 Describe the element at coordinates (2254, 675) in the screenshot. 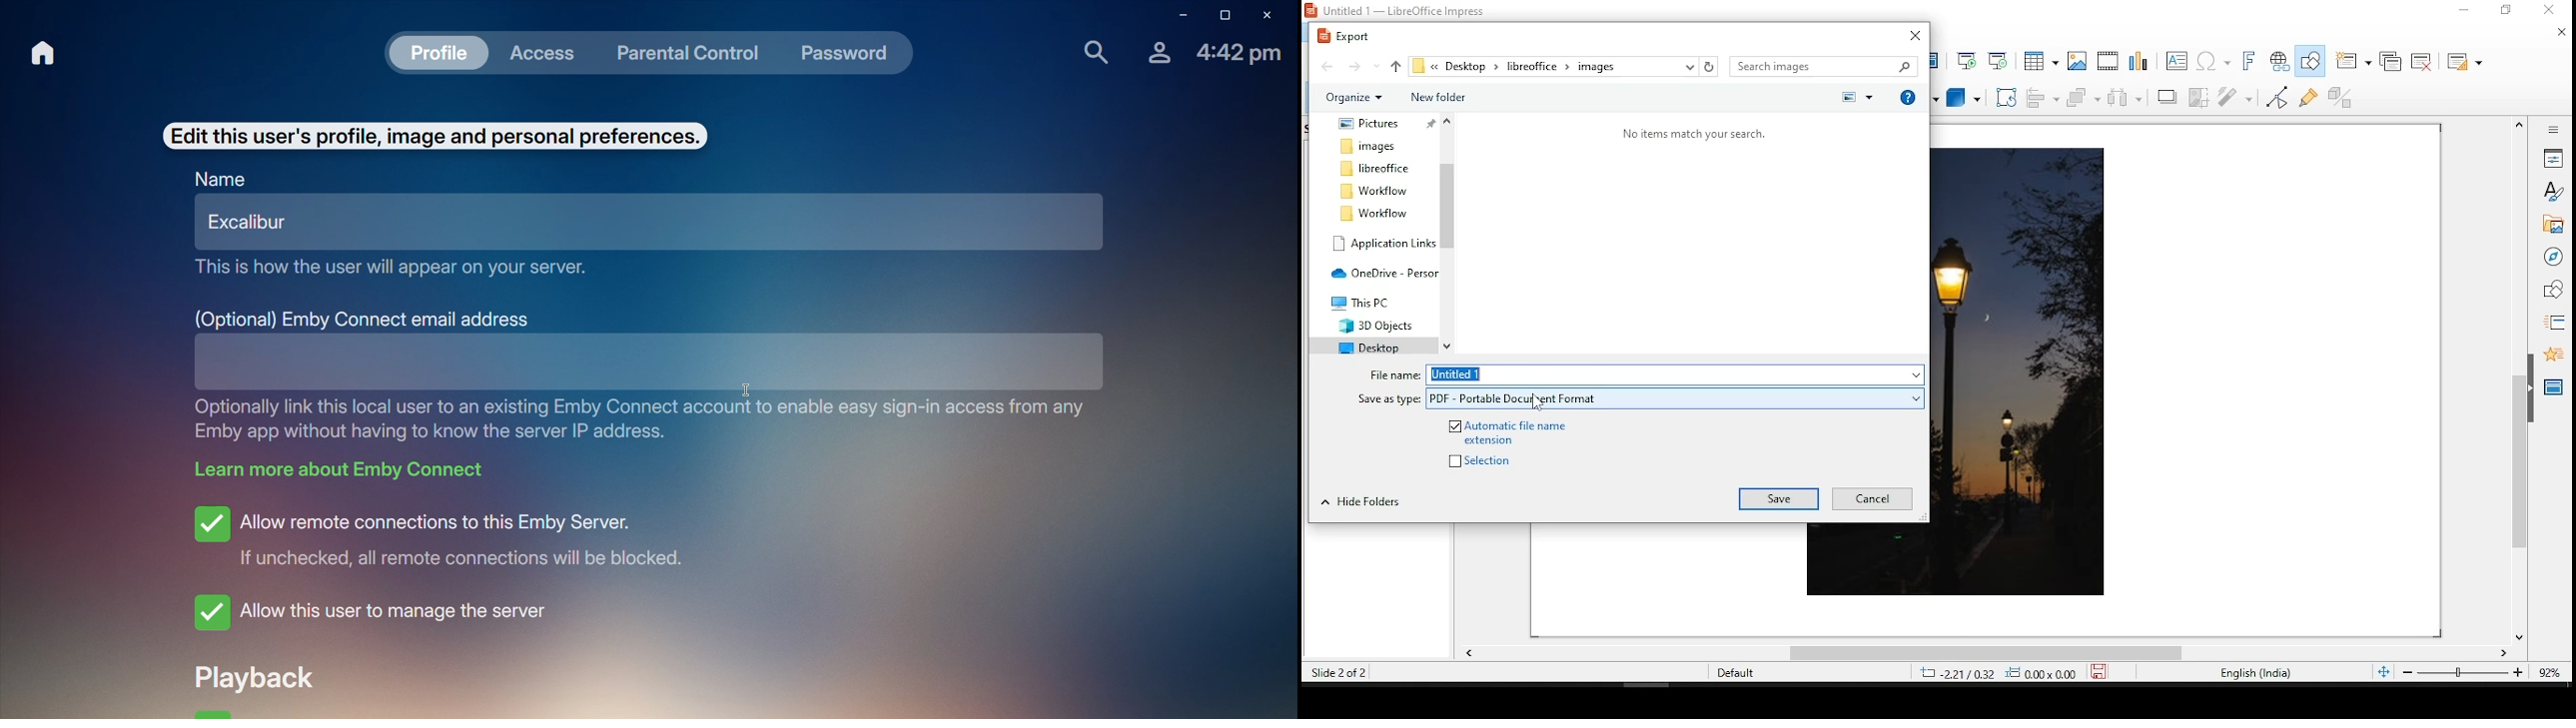

I see `English` at that location.